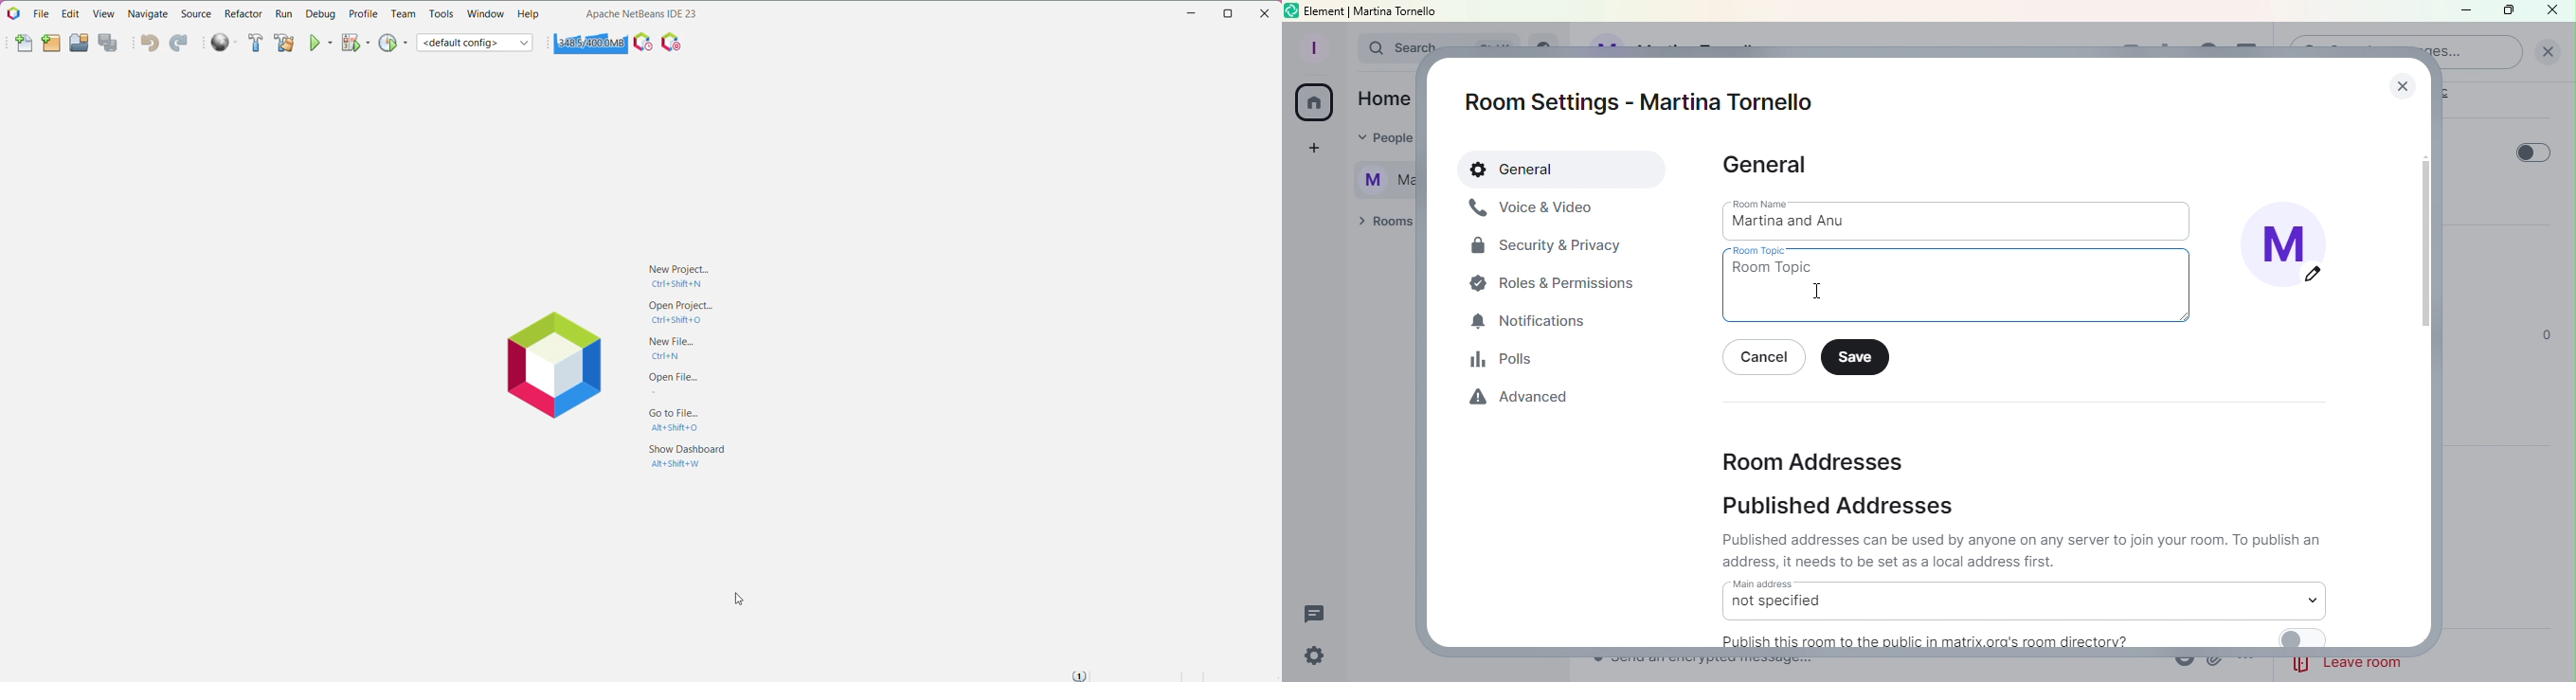 The image size is (2576, 700). I want to click on Advanced, so click(1524, 401).